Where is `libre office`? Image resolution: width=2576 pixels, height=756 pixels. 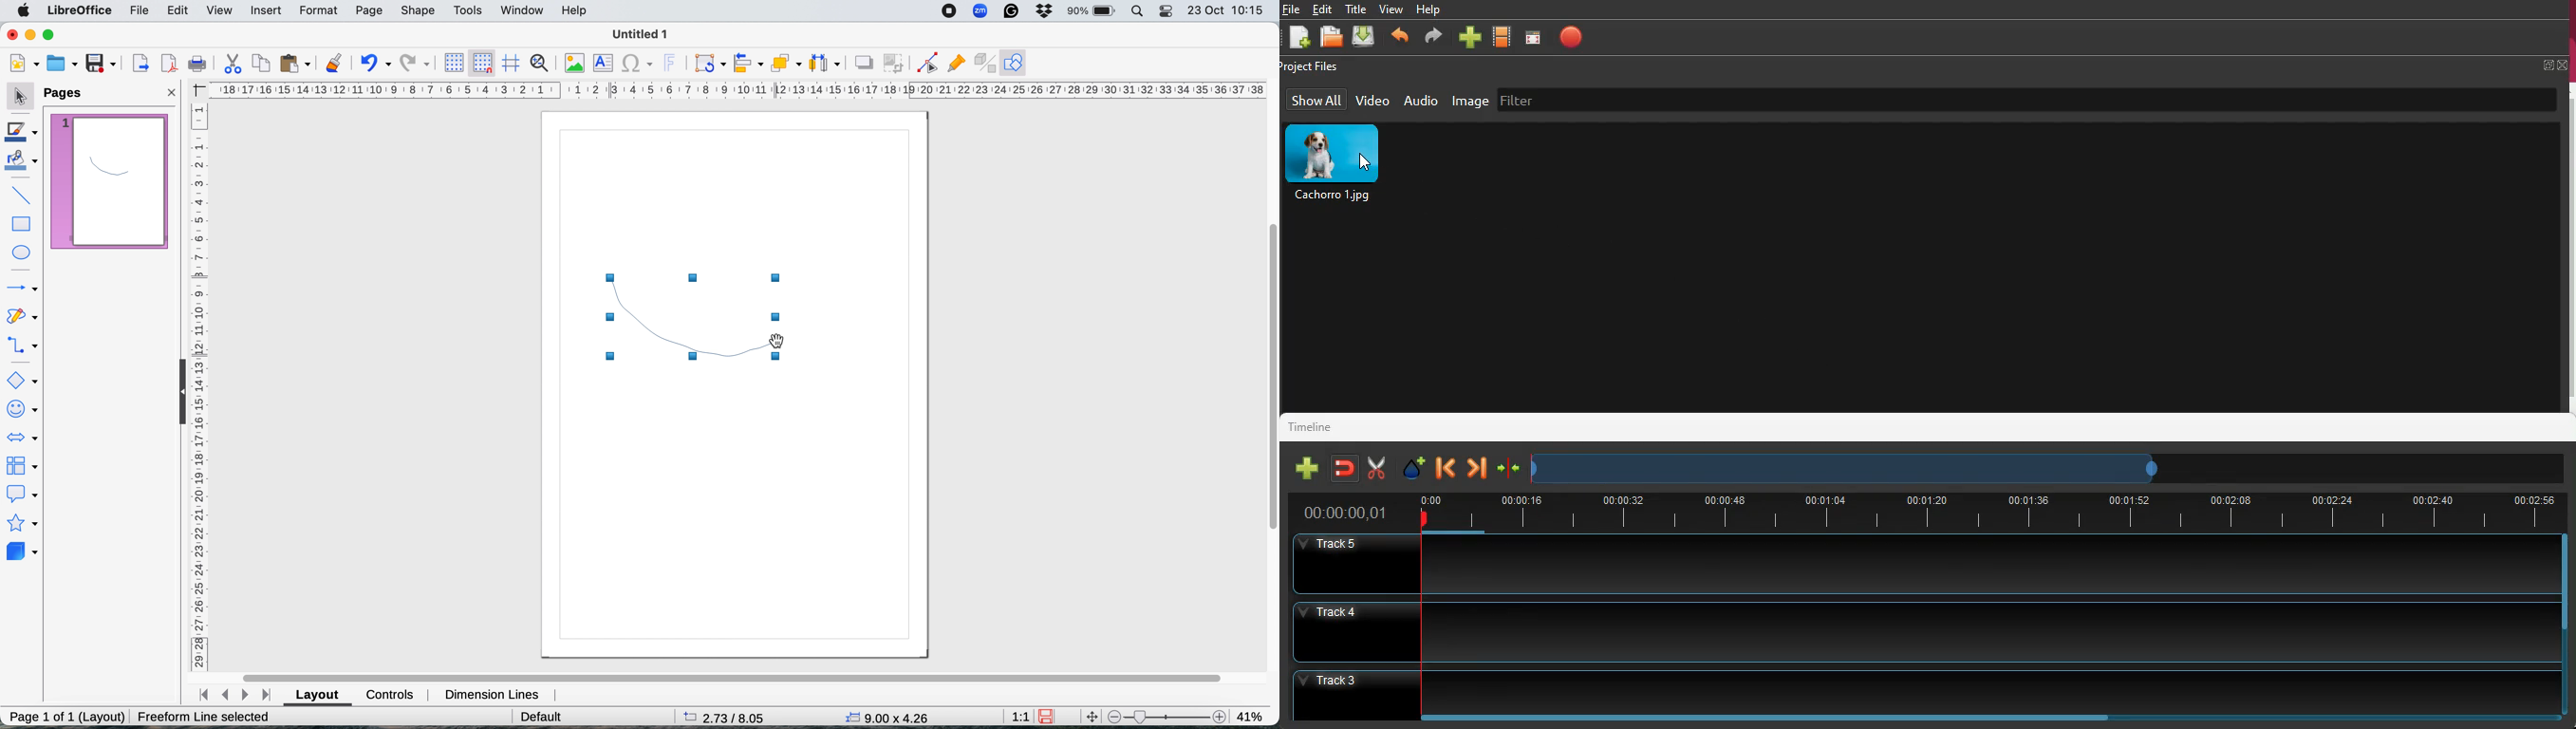 libre office is located at coordinates (81, 12).